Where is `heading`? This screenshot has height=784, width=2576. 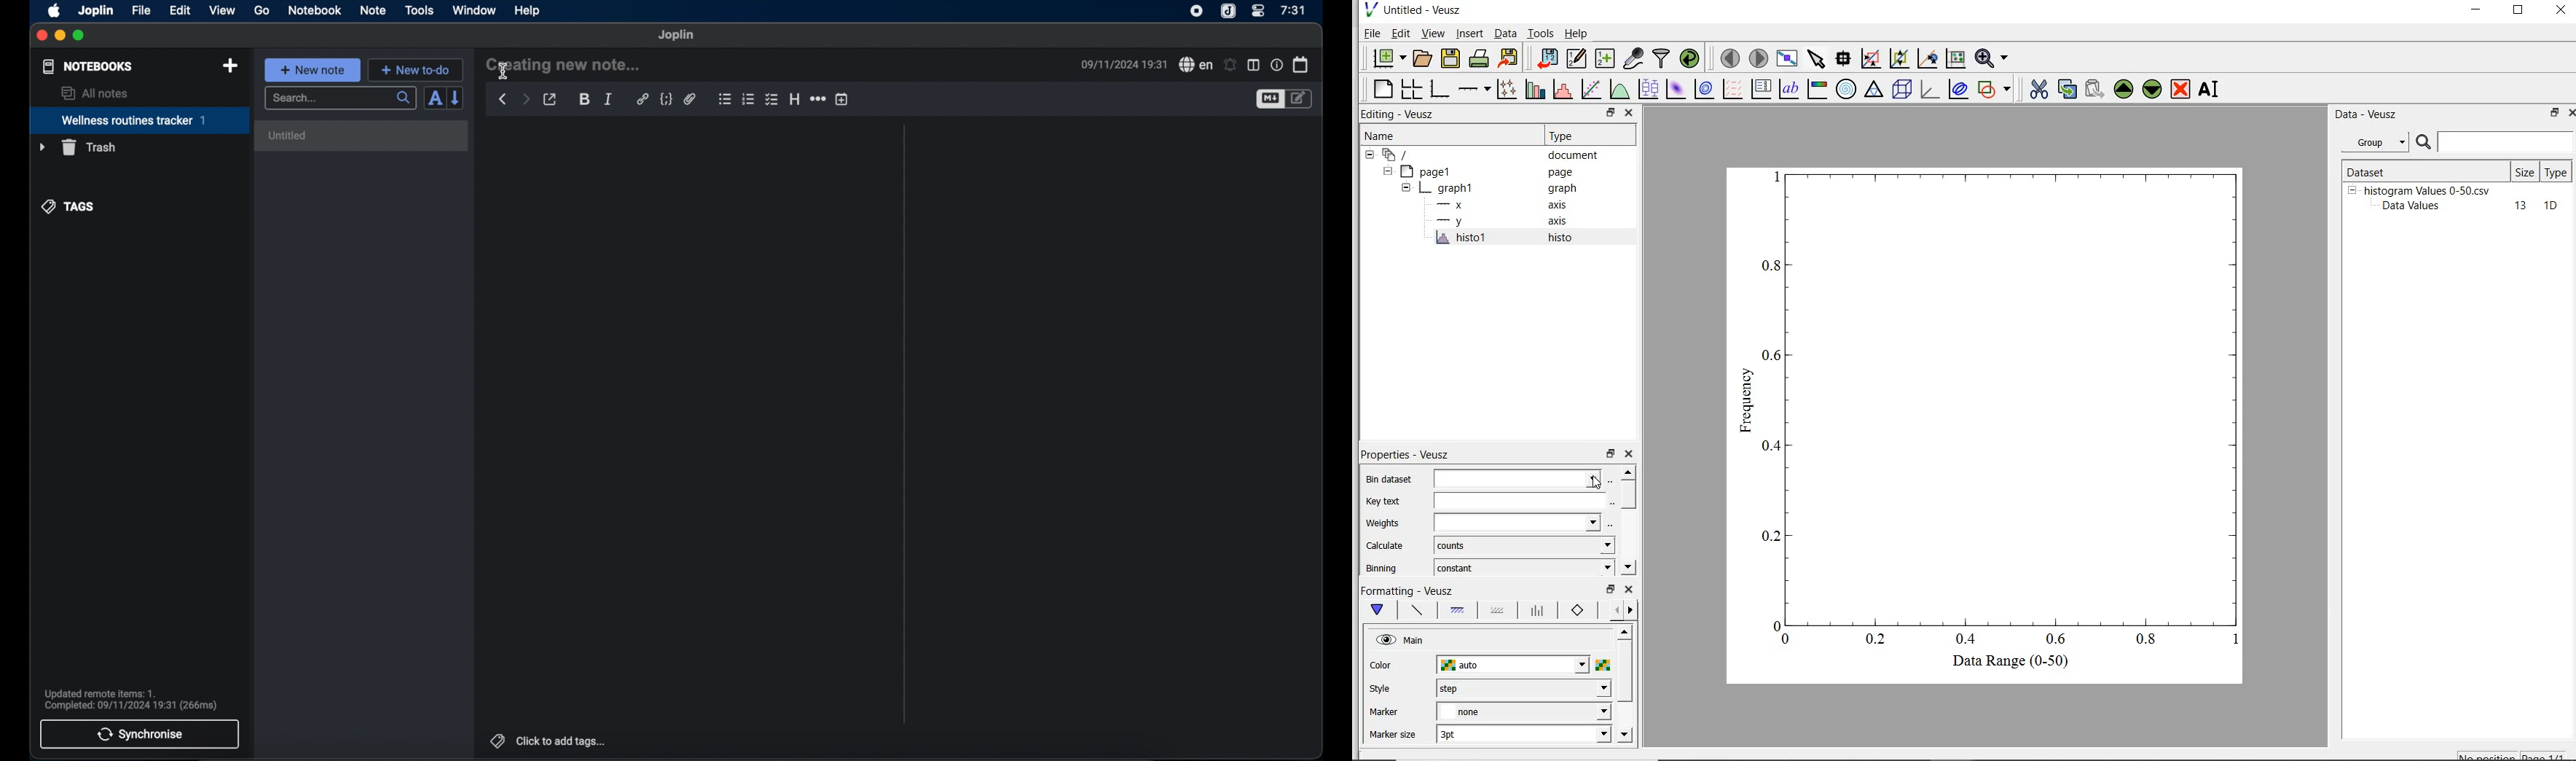
heading is located at coordinates (794, 99).